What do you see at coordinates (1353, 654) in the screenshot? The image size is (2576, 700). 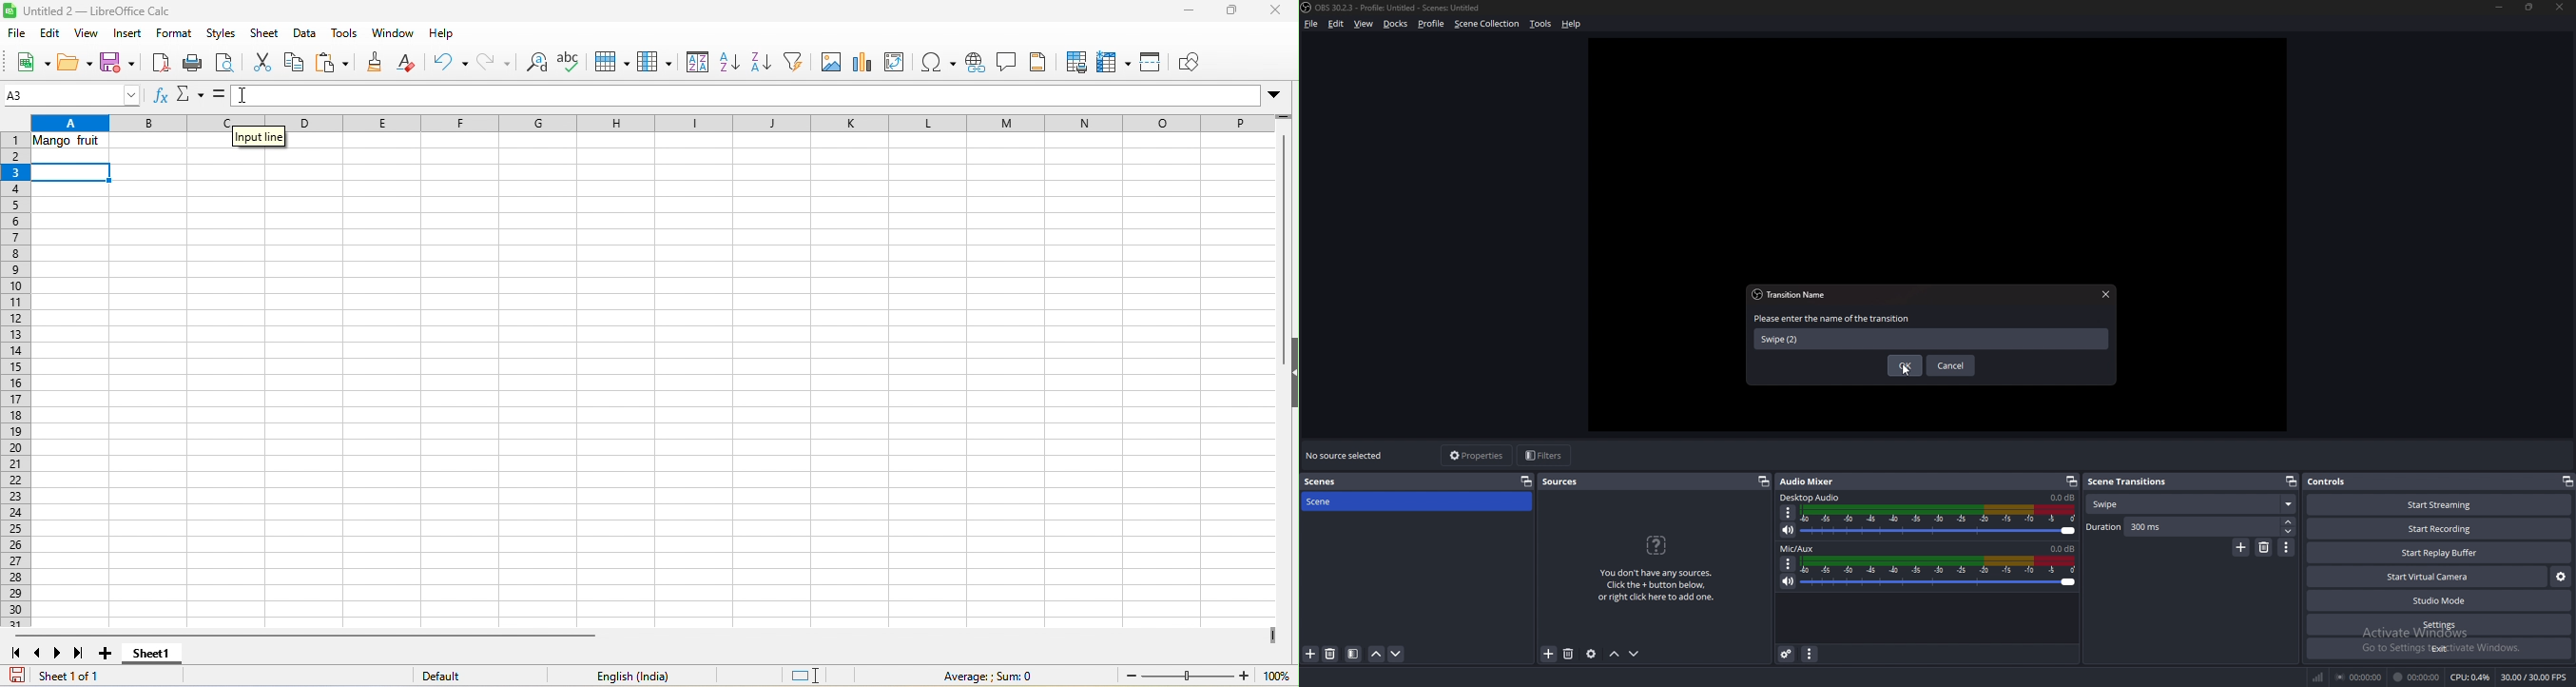 I see `filter` at bounding box center [1353, 654].